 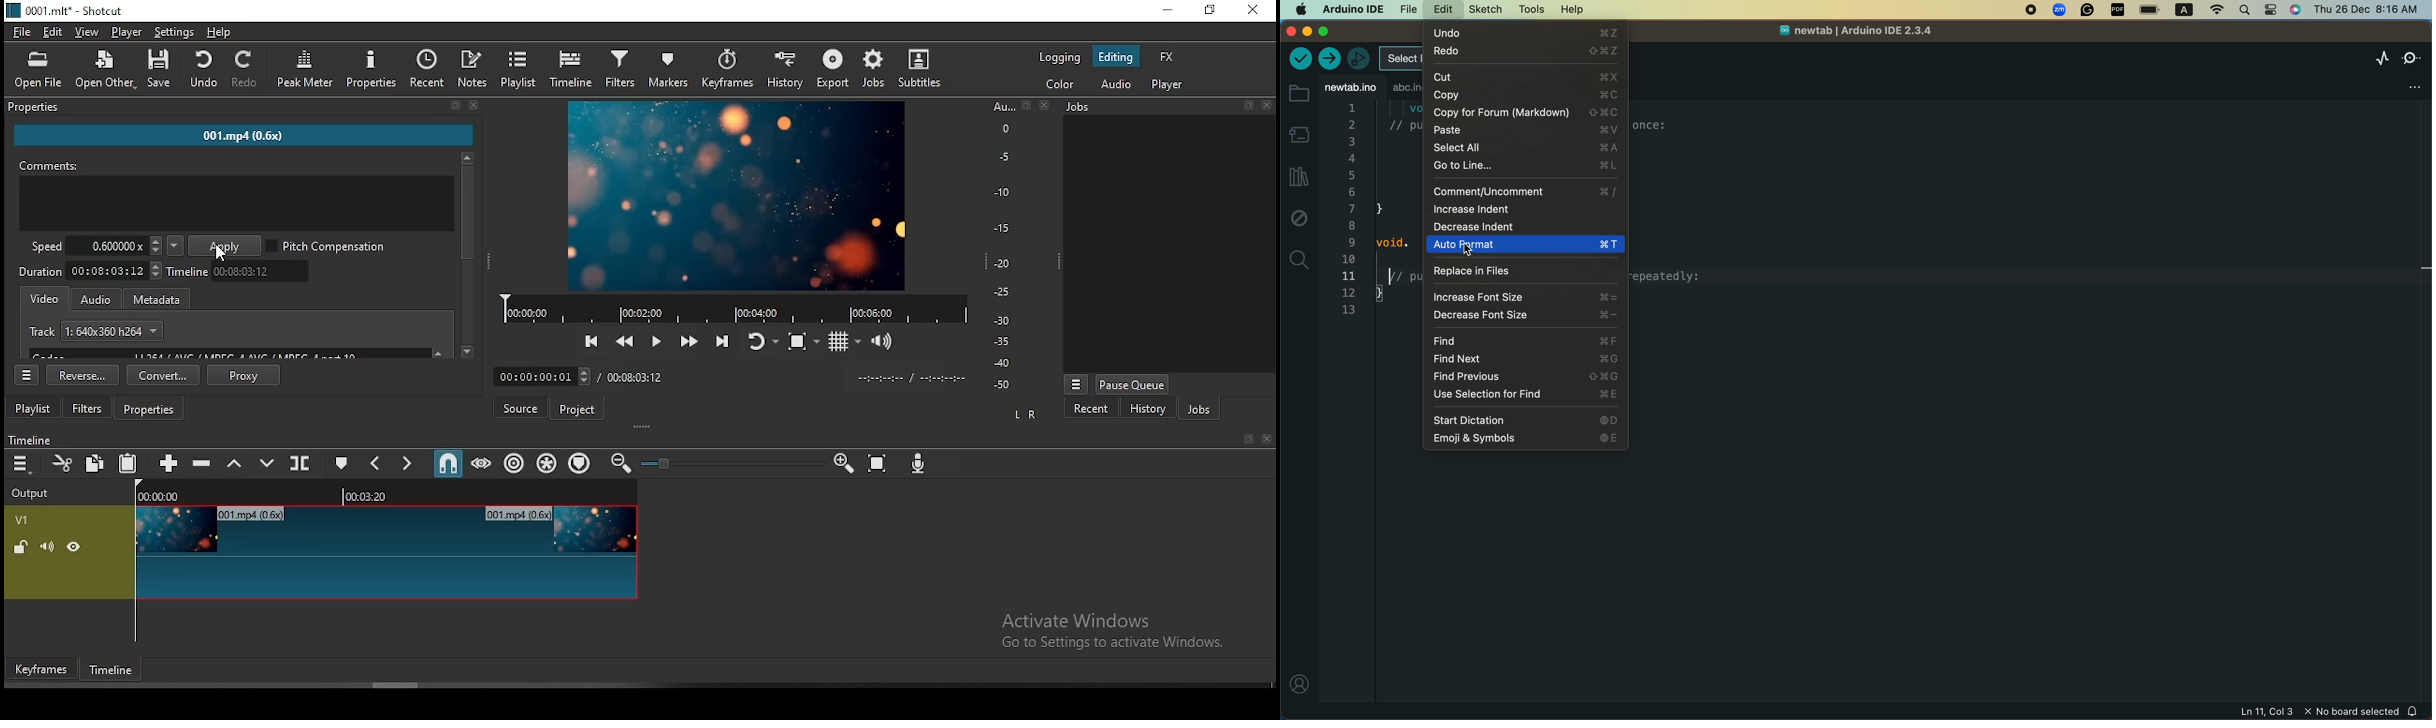 What do you see at coordinates (1526, 147) in the screenshot?
I see `select all` at bounding box center [1526, 147].